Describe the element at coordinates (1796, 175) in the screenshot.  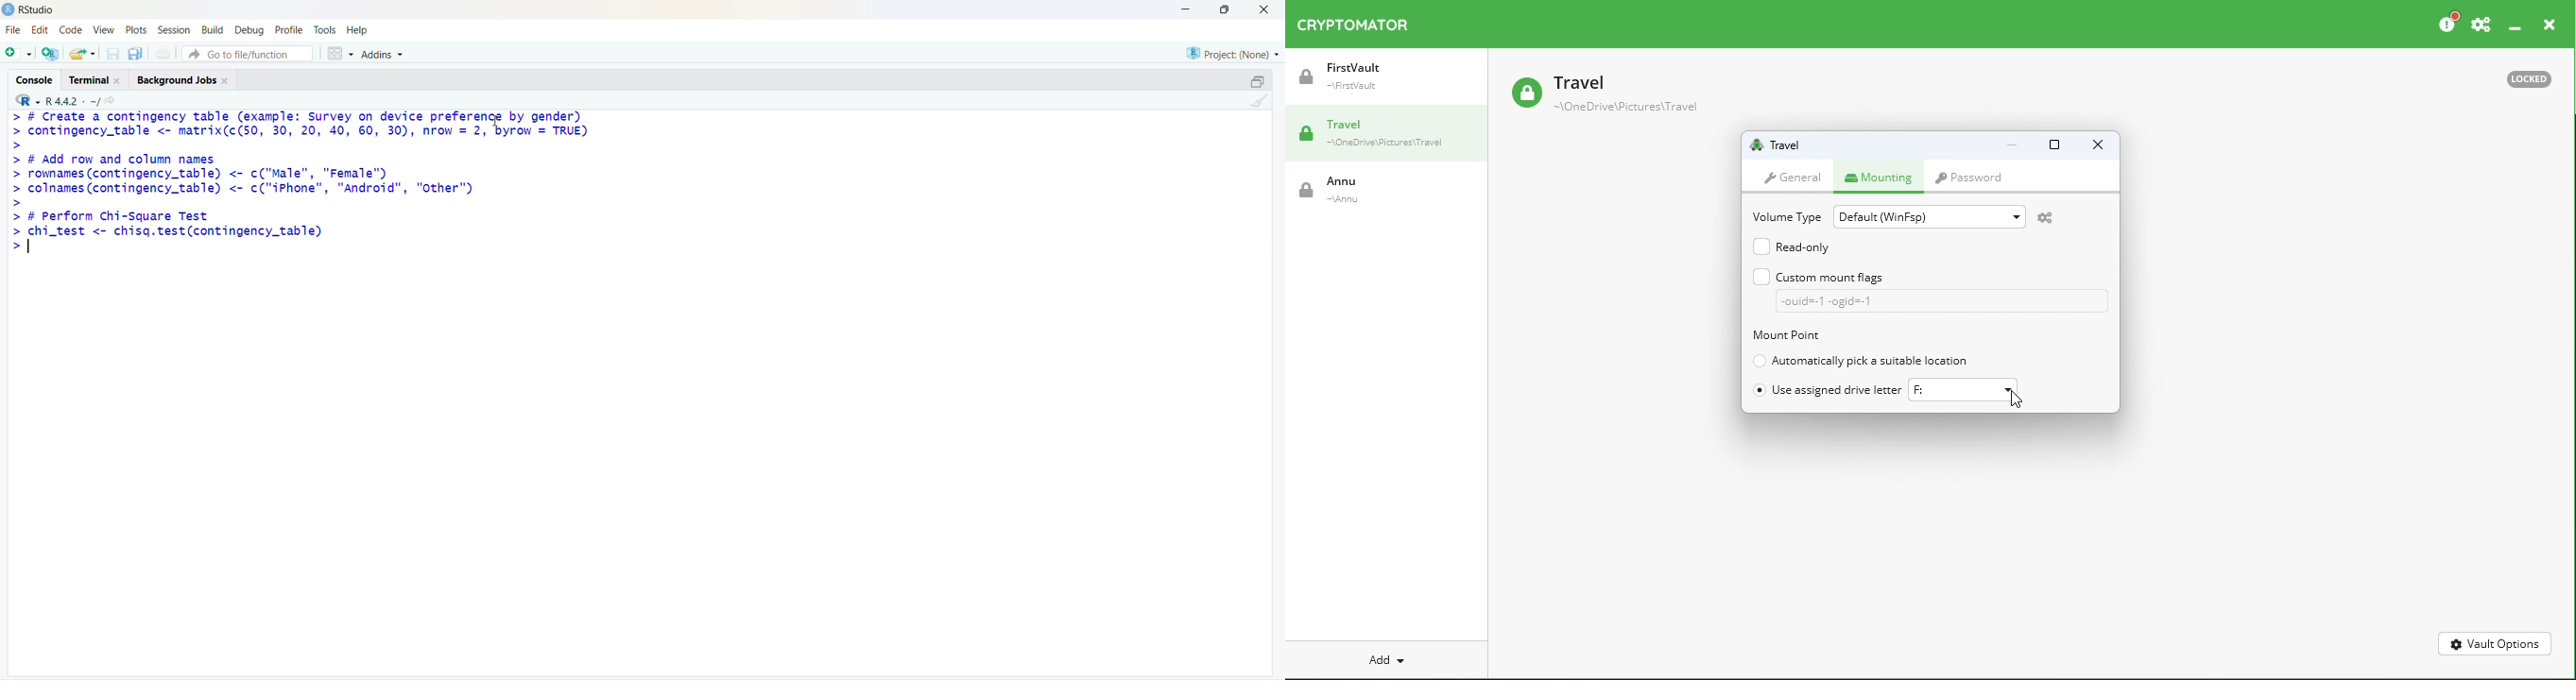
I see `General` at that location.